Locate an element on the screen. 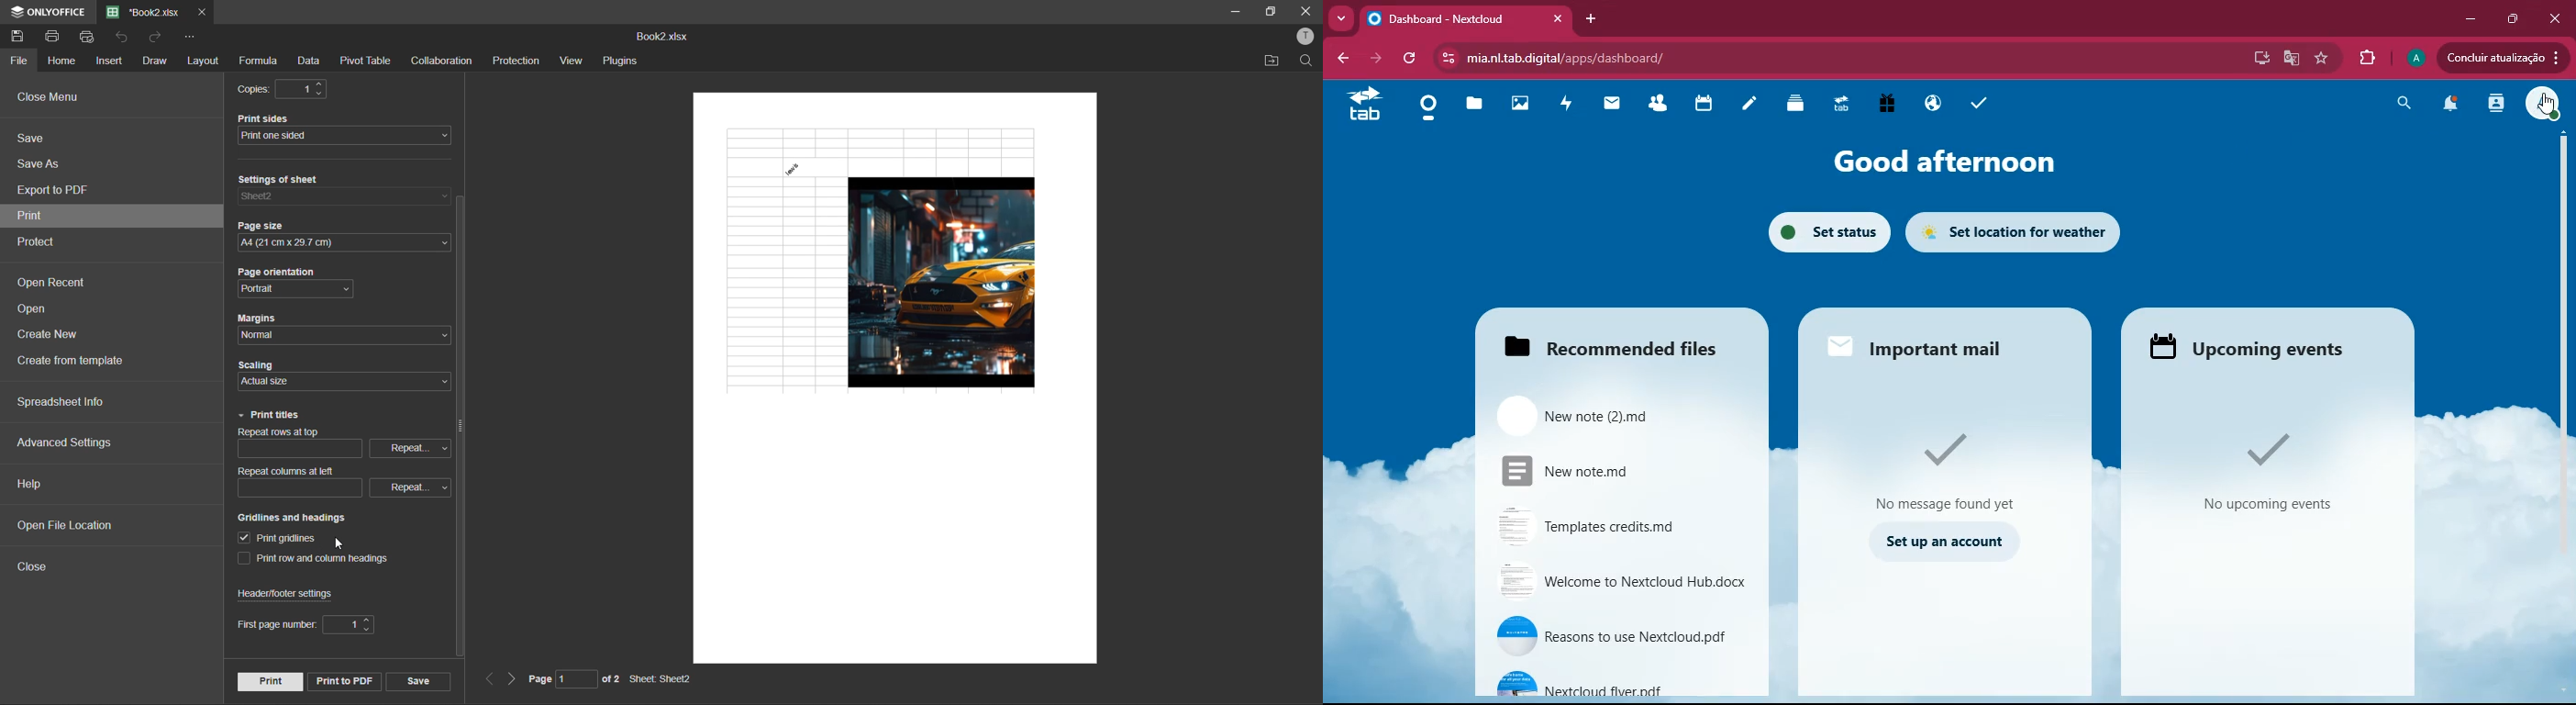 The width and height of the screenshot is (2576, 728). scroll bar is located at coordinates (2562, 307).